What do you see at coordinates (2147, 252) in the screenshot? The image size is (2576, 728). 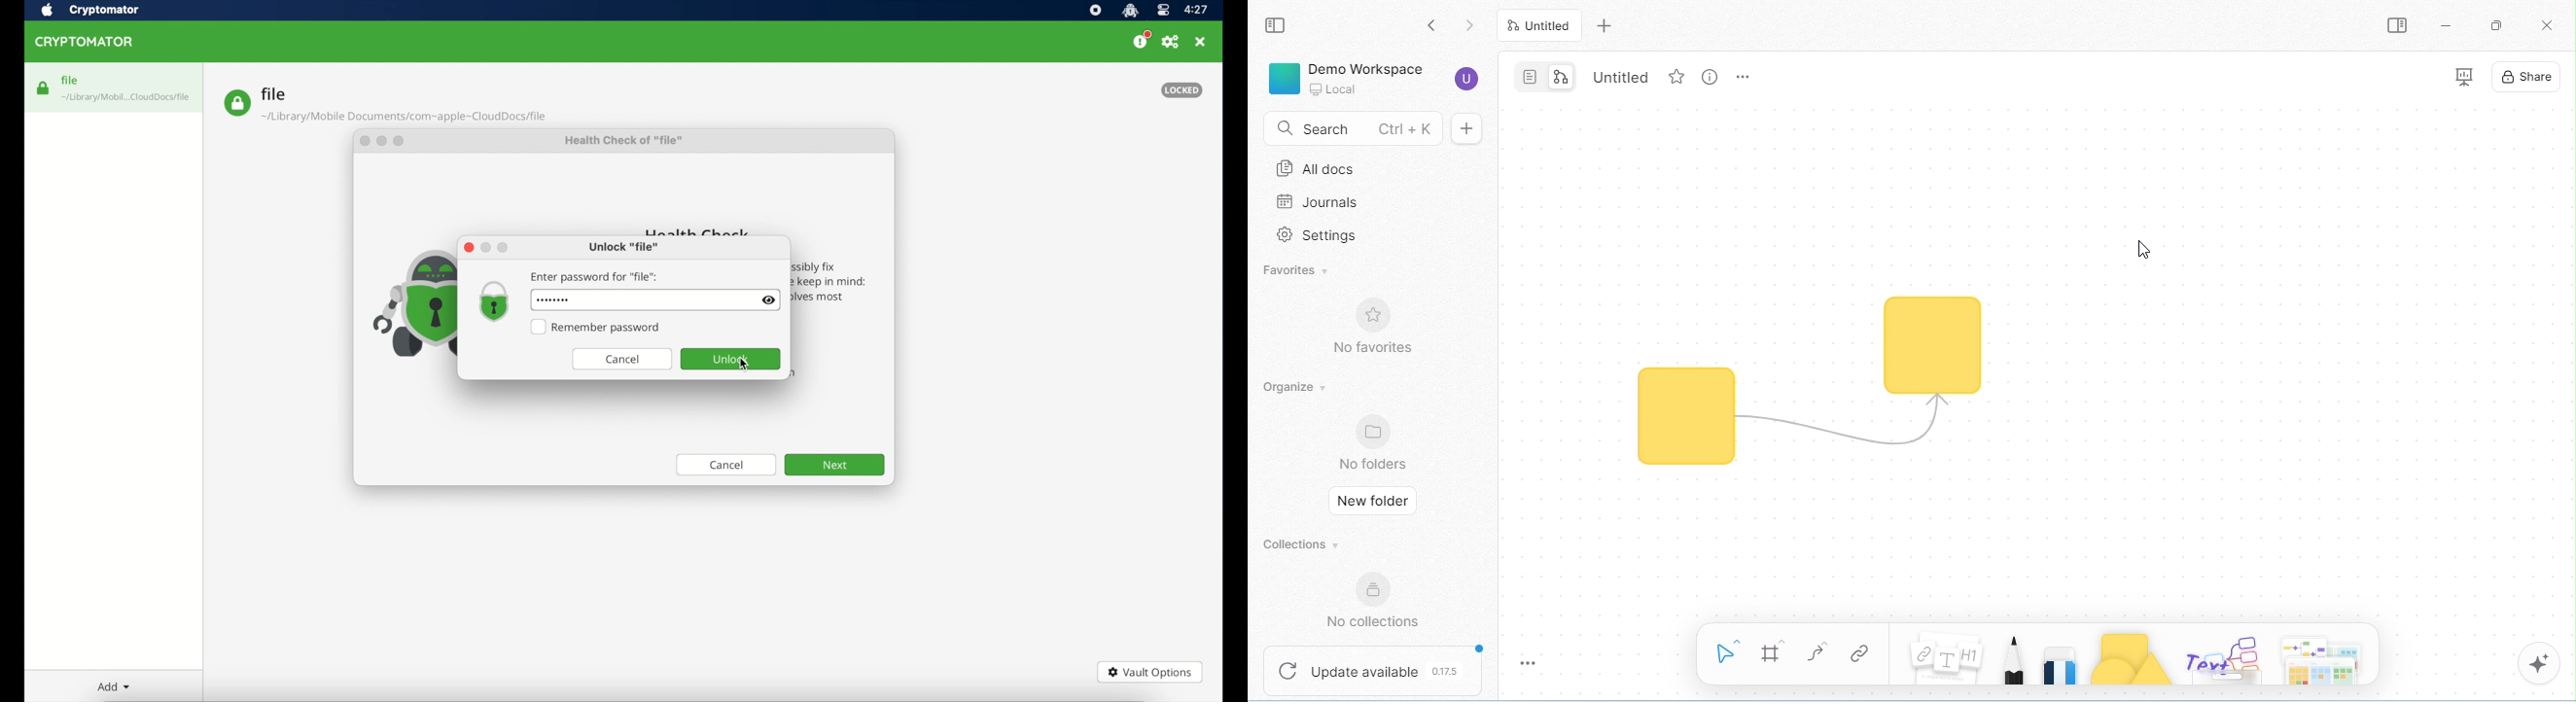 I see `cursor movement` at bounding box center [2147, 252].